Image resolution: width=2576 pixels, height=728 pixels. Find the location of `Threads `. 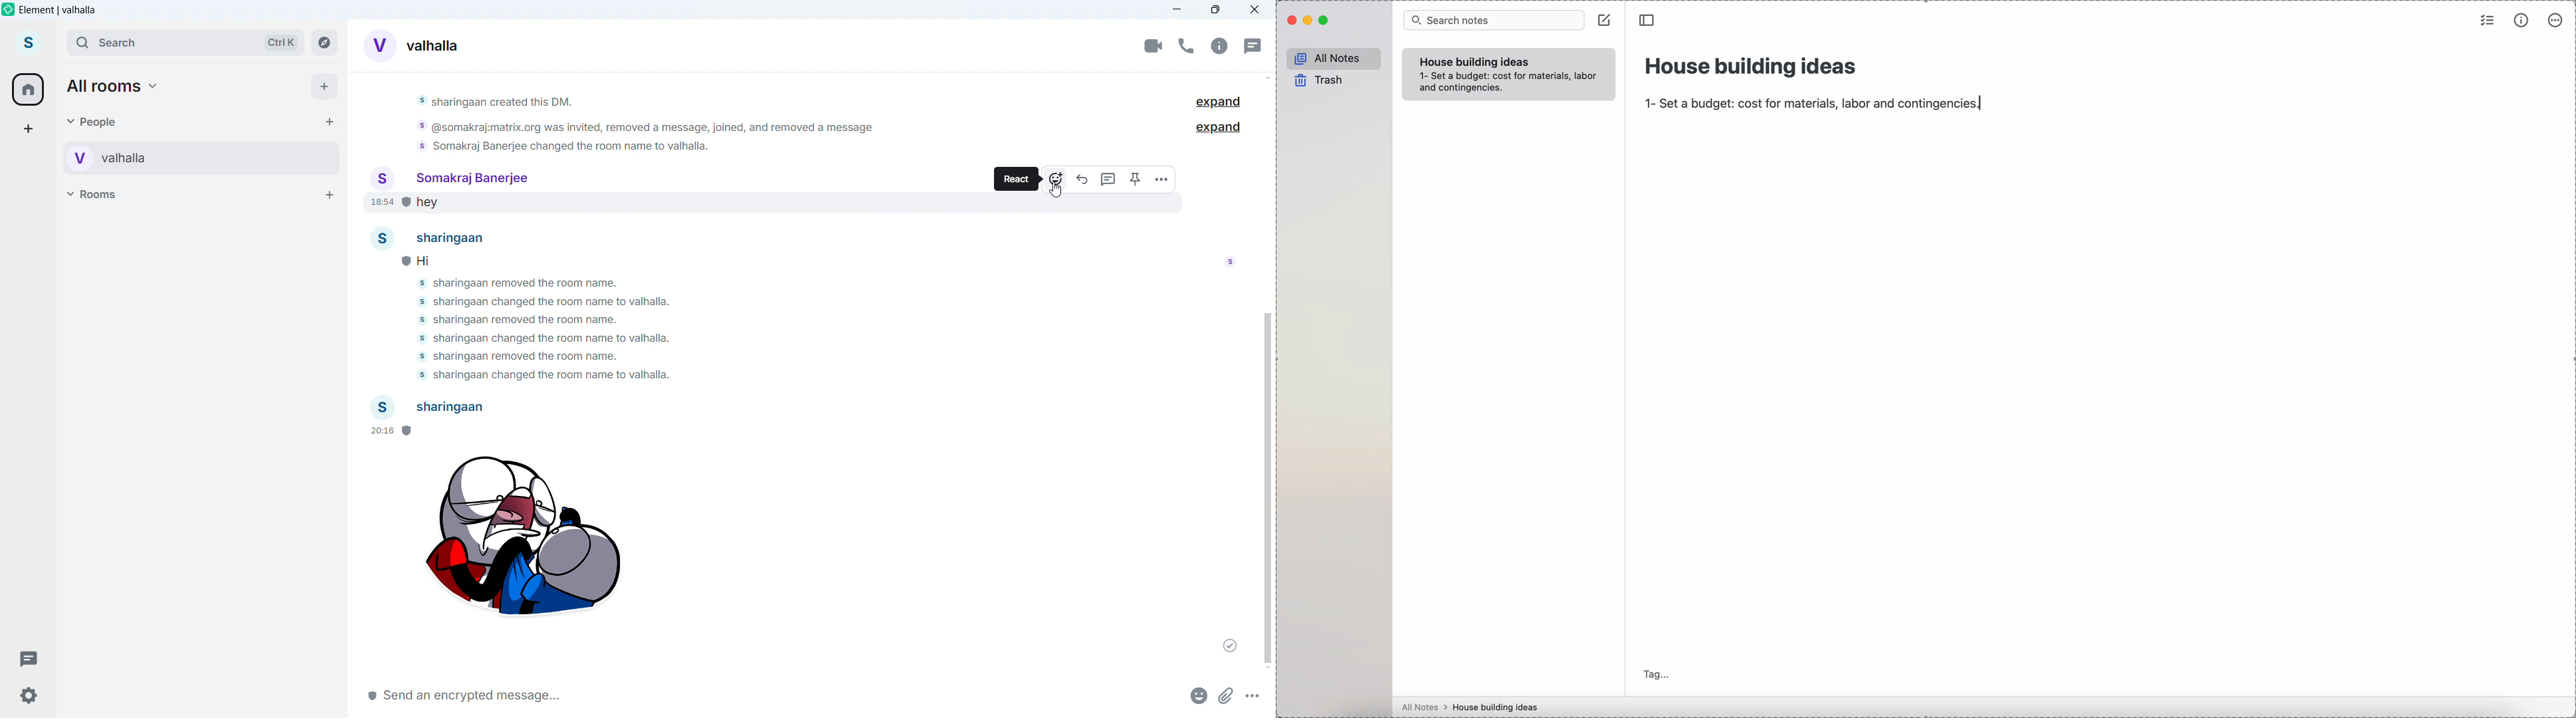

Threads  is located at coordinates (1251, 45).